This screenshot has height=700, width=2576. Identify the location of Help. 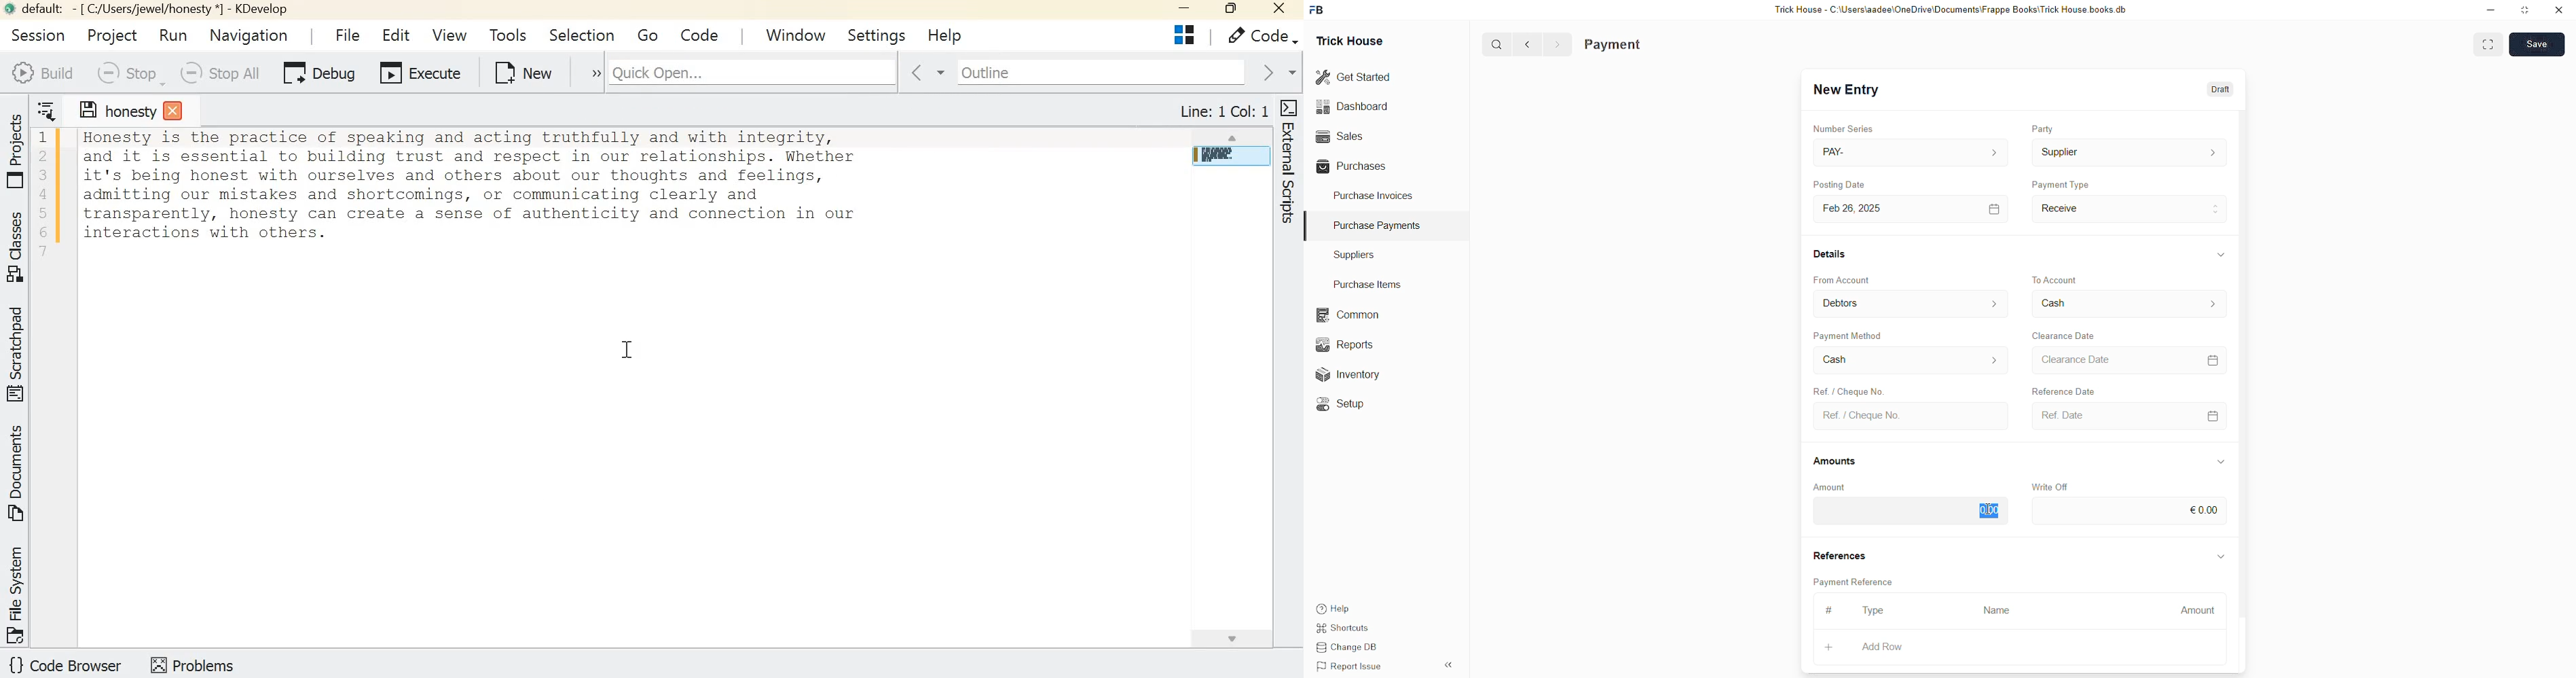
(946, 37).